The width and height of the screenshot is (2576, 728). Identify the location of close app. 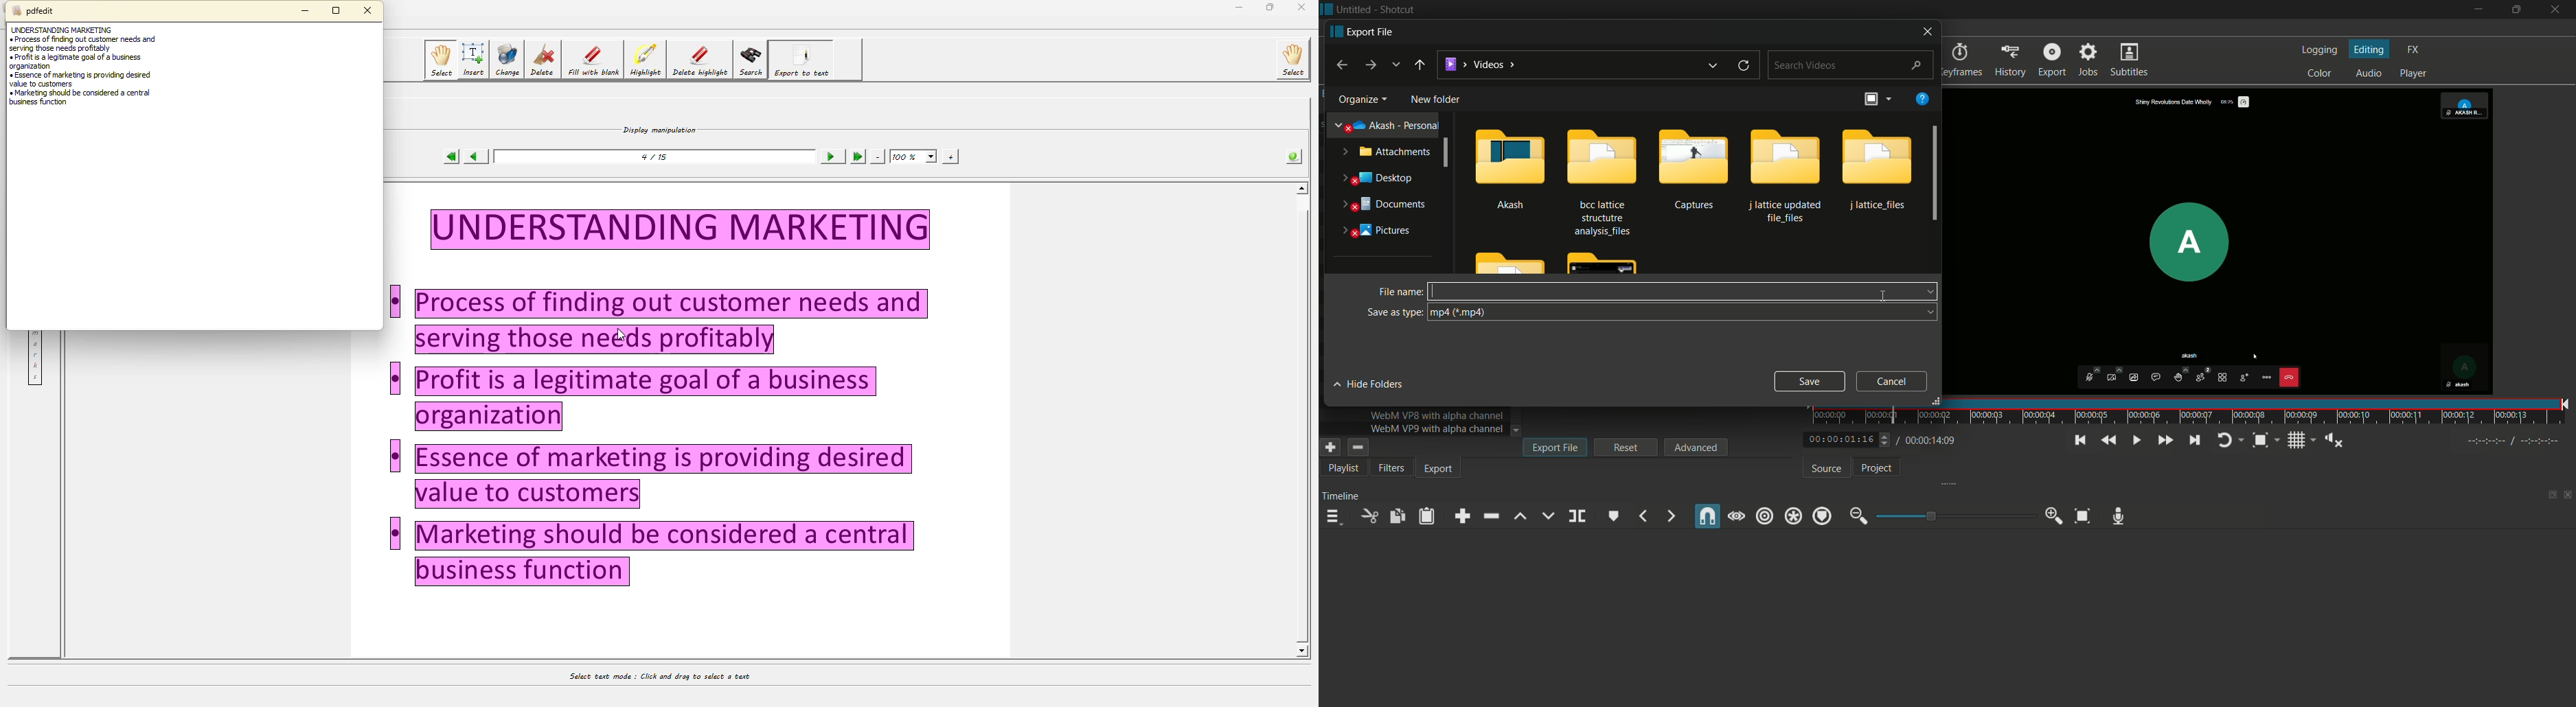
(2556, 10).